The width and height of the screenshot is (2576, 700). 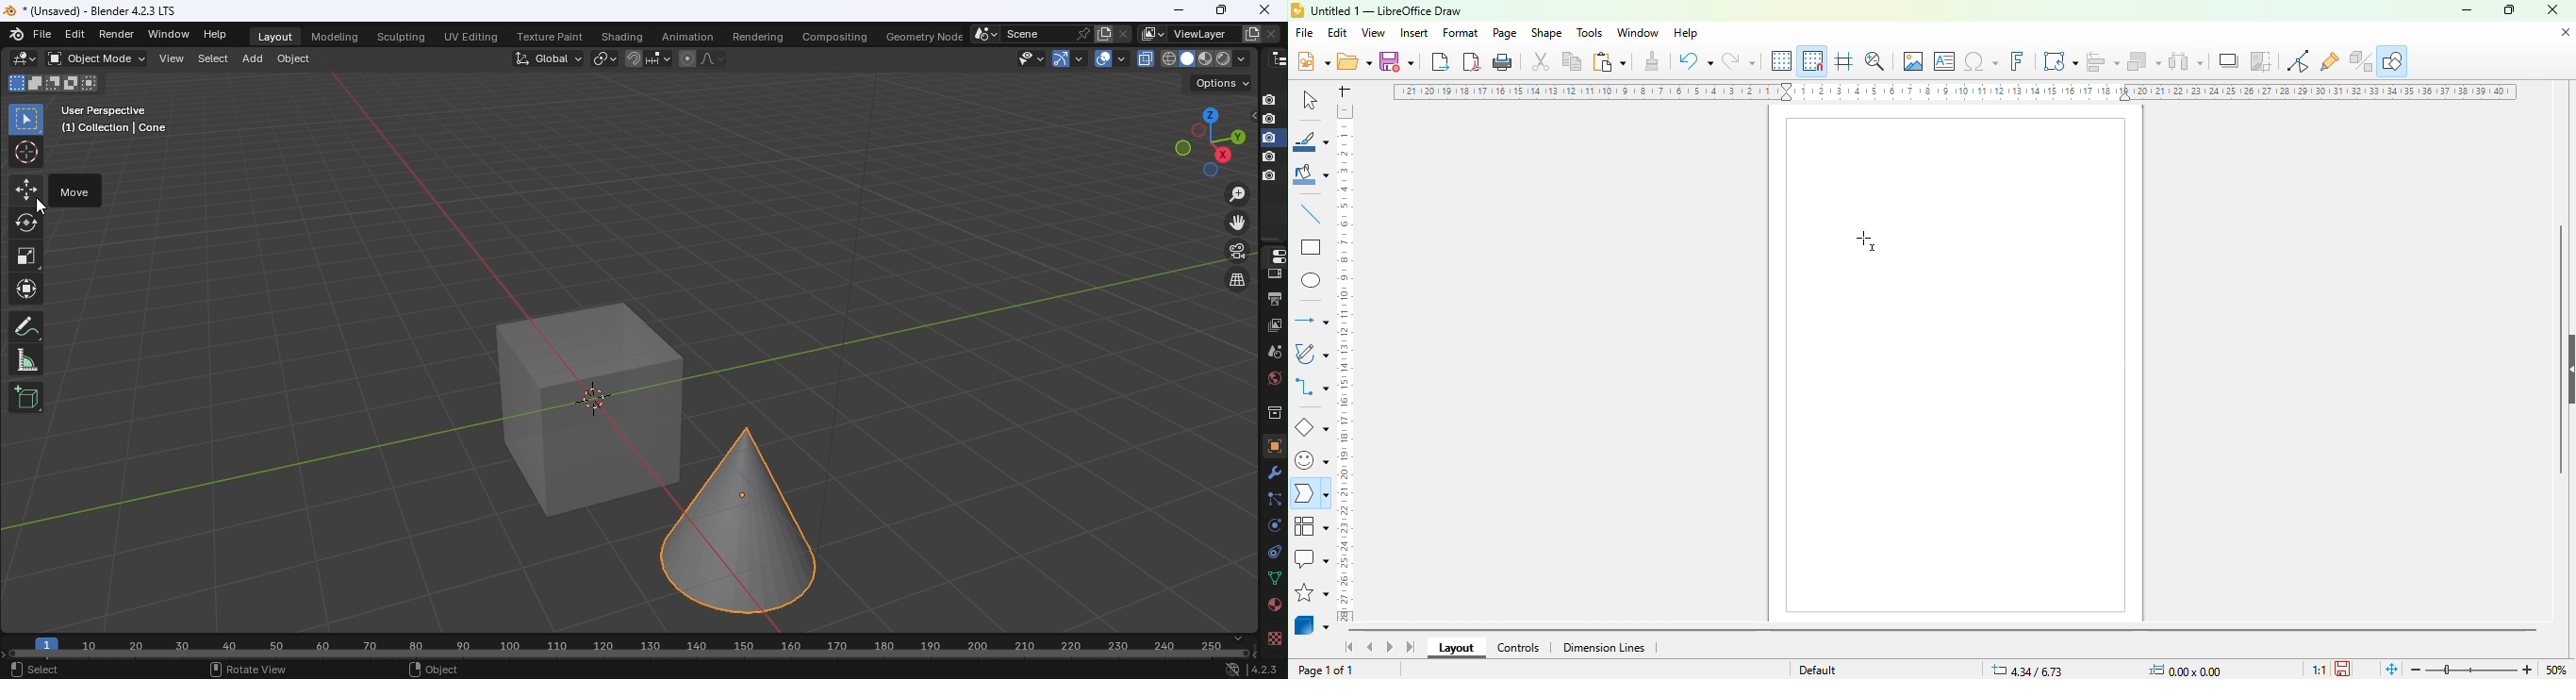 I want to click on copy, so click(x=1572, y=61).